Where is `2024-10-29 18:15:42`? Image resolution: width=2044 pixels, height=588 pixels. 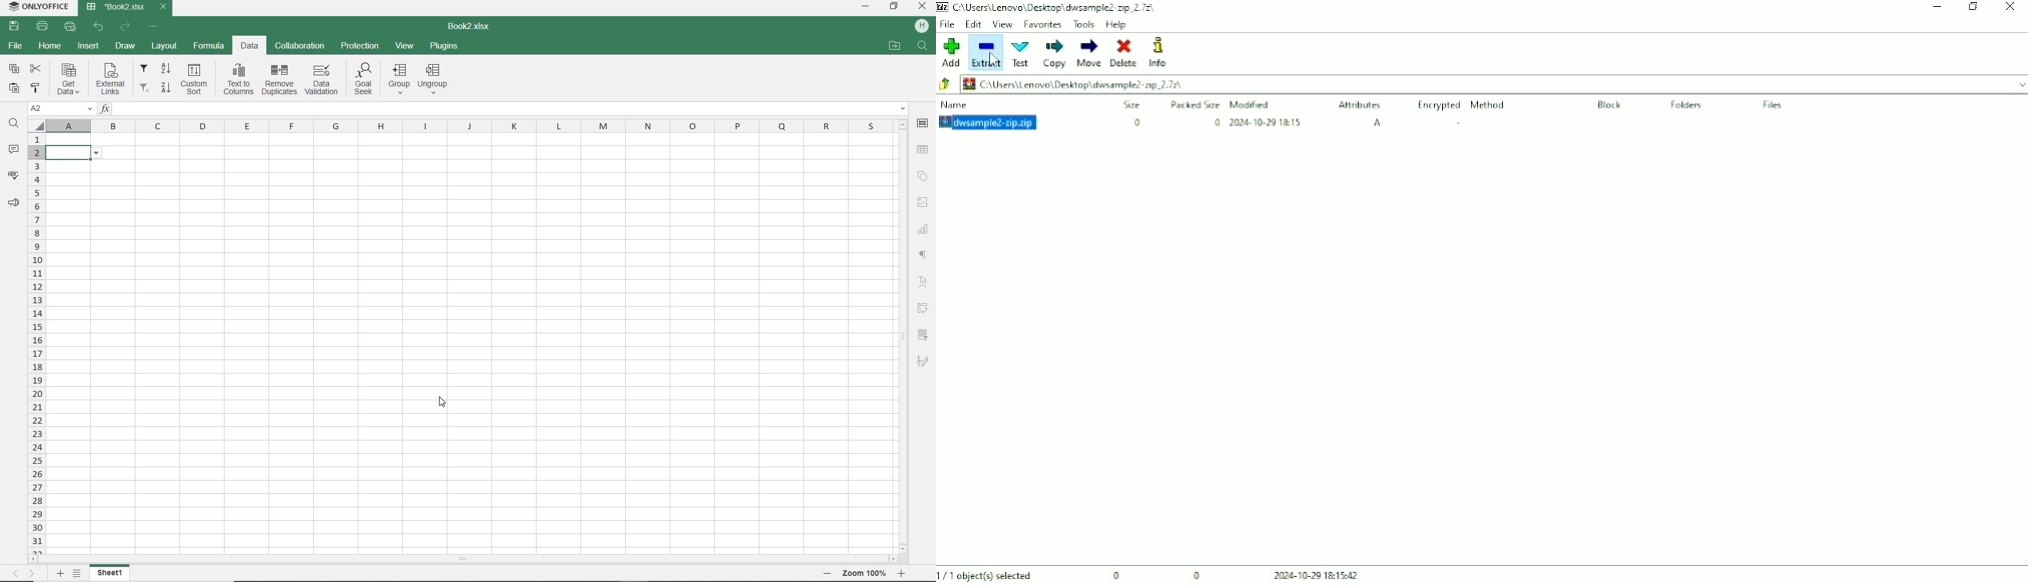 2024-10-29 18:15:42 is located at coordinates (1325, 575).